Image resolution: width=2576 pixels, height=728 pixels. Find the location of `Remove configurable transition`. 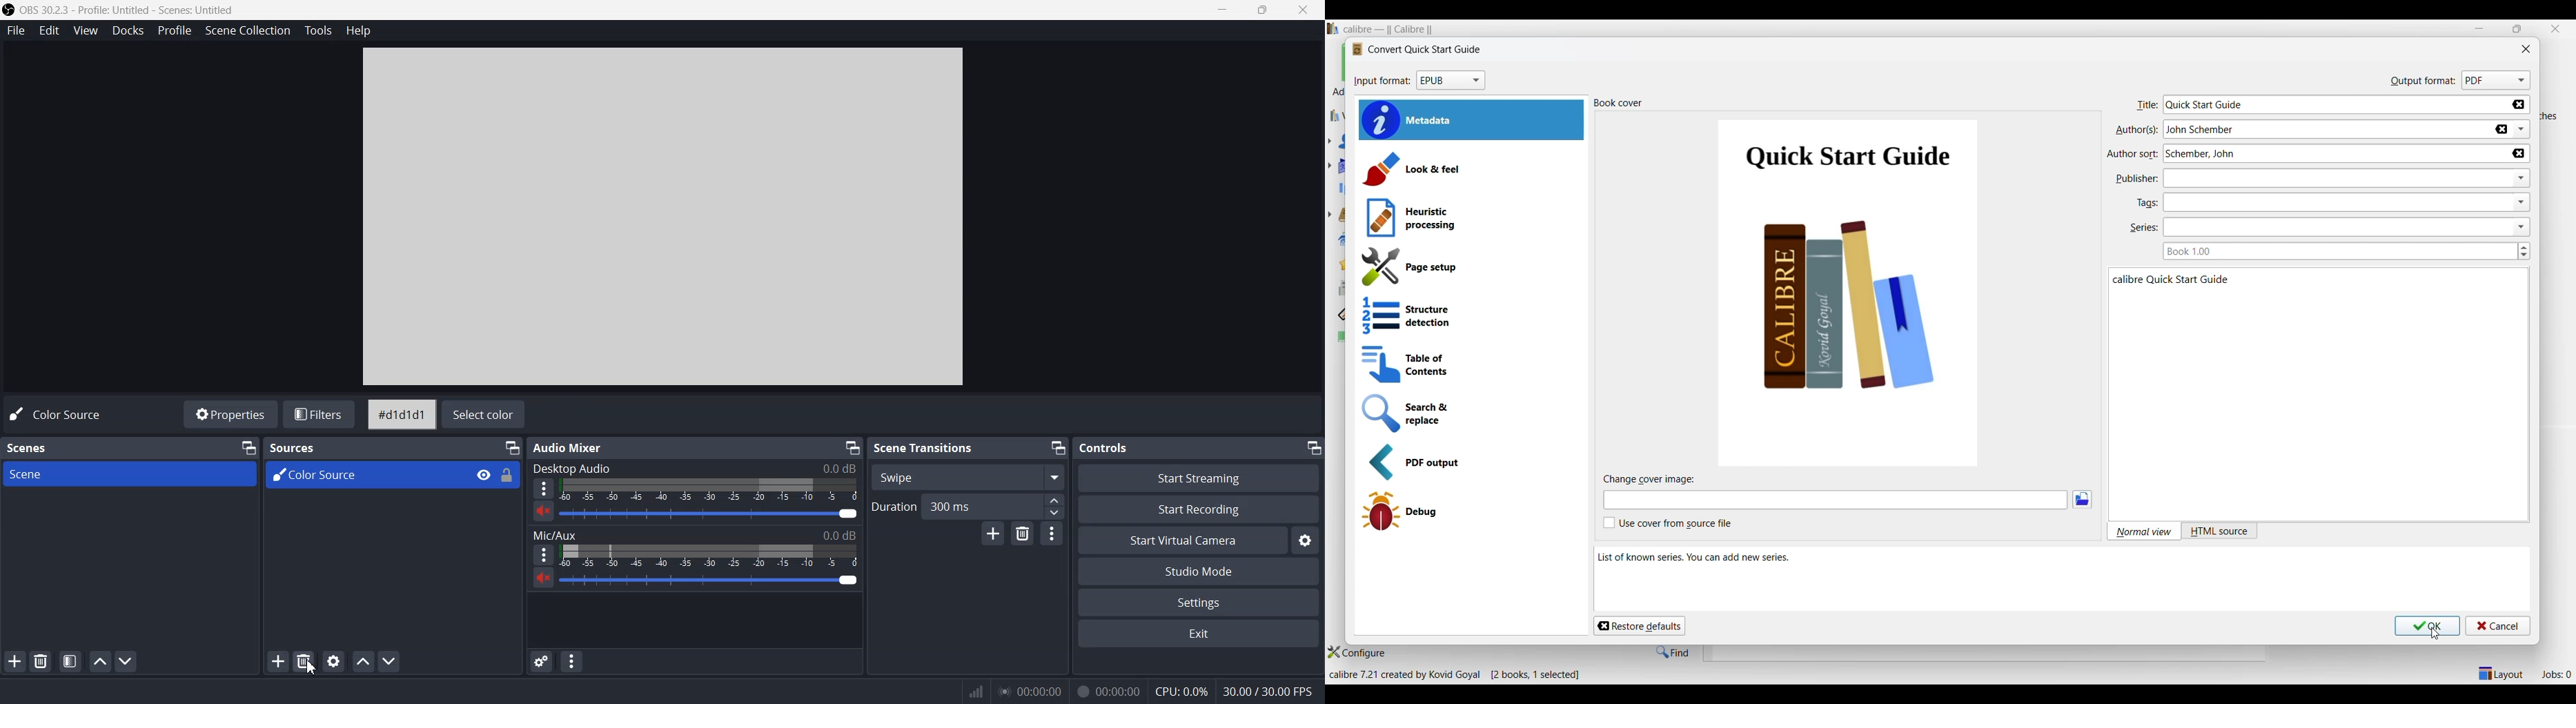

Remove configurable transition is located at coordinates (1023, 534).